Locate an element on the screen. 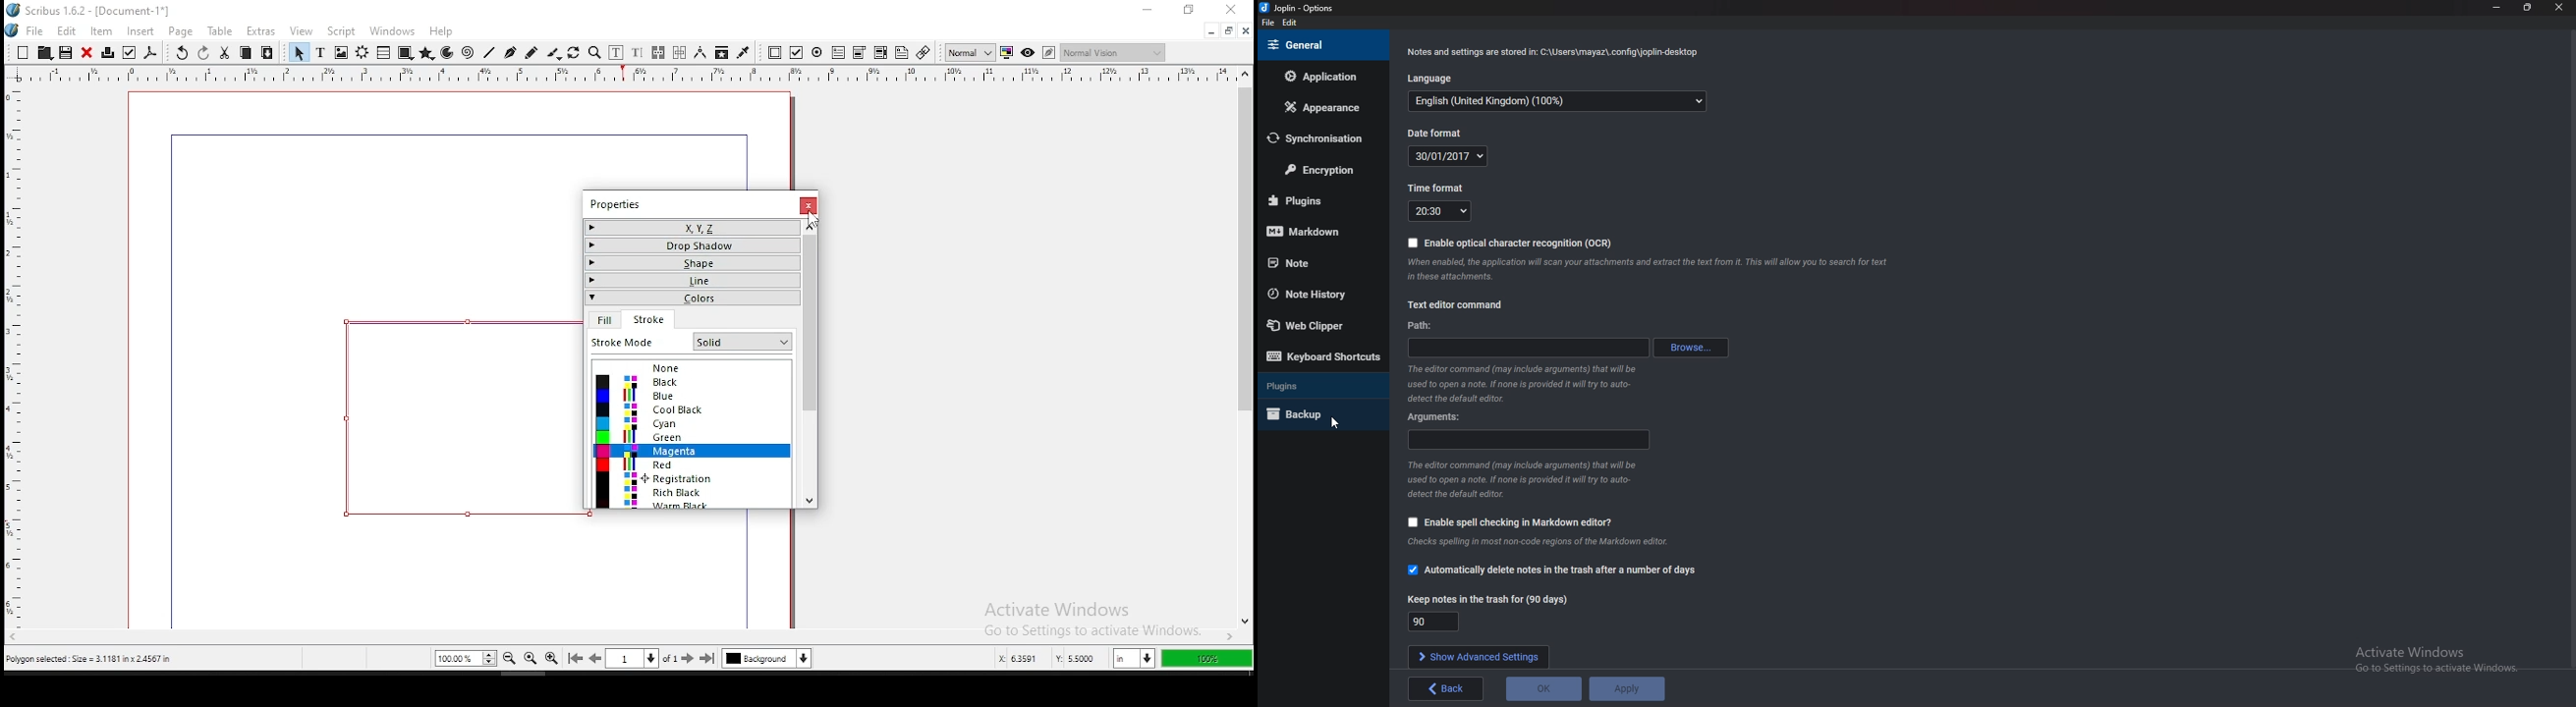 The width and height of the screenshot is (2576, 728). unlink text frames is located at coordinates (681, 53).